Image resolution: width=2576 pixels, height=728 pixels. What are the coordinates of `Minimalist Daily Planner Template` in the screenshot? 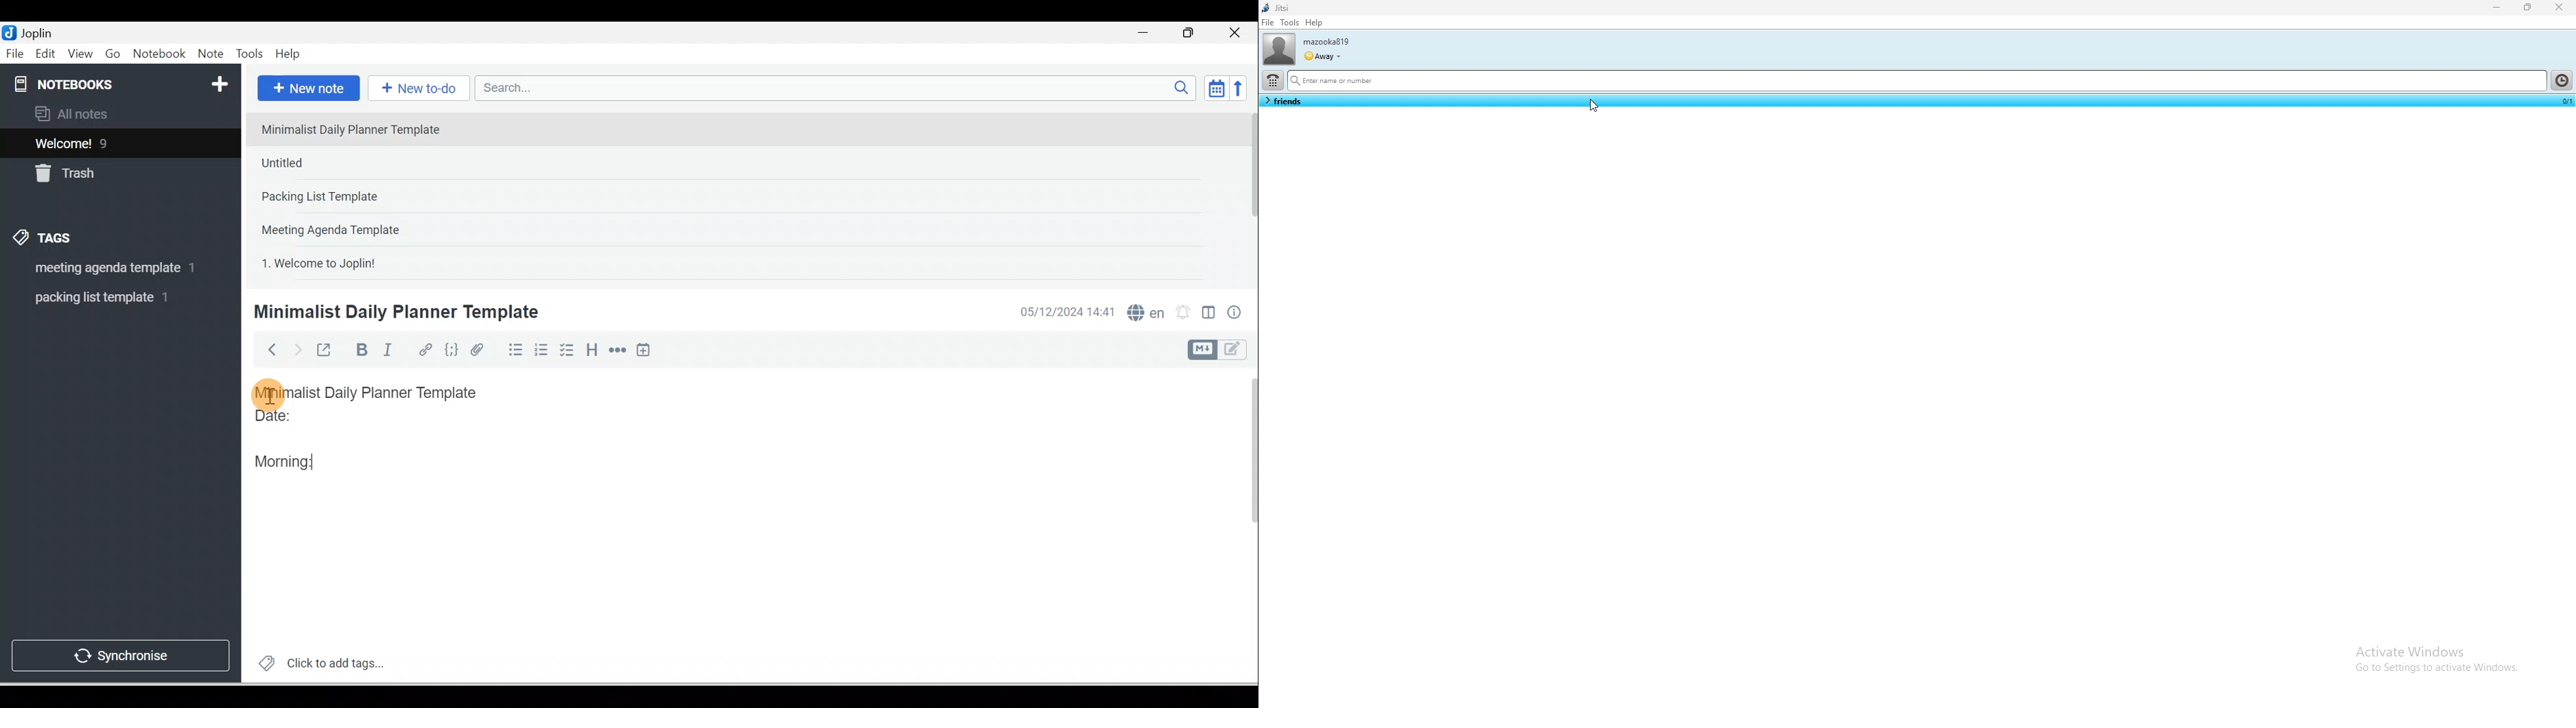 It's located at (394, 312).